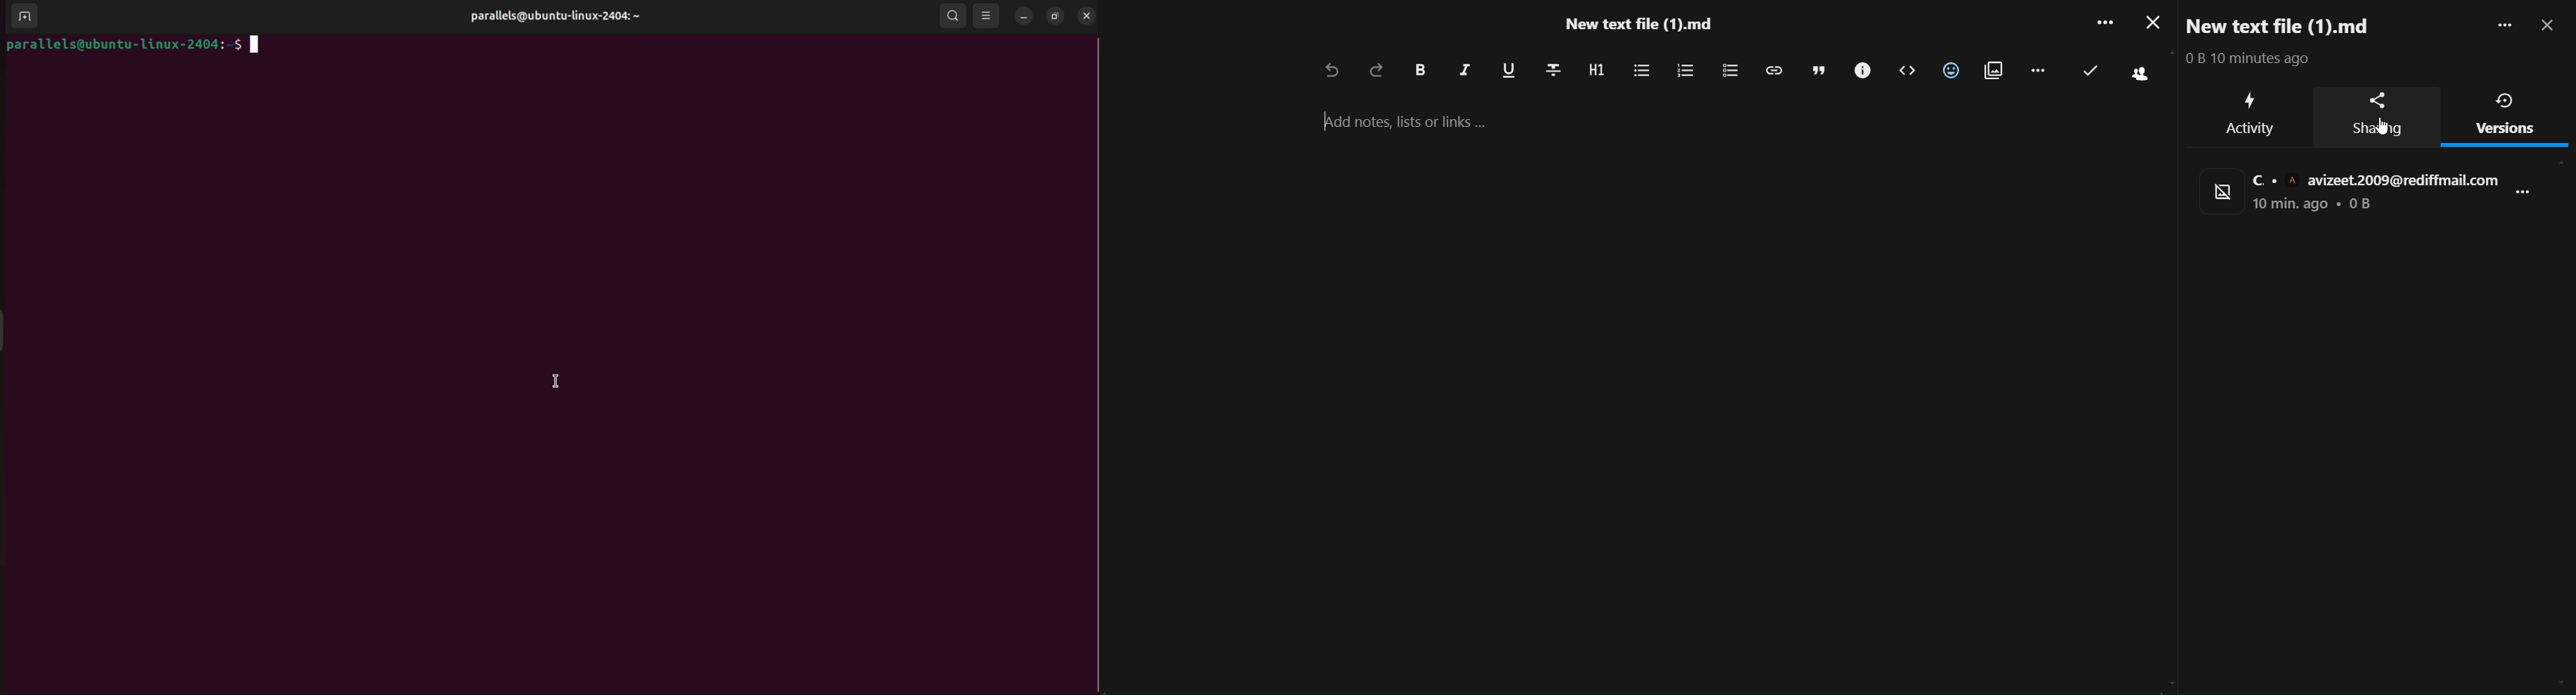  I want to click on heading, so click(1595, 71).